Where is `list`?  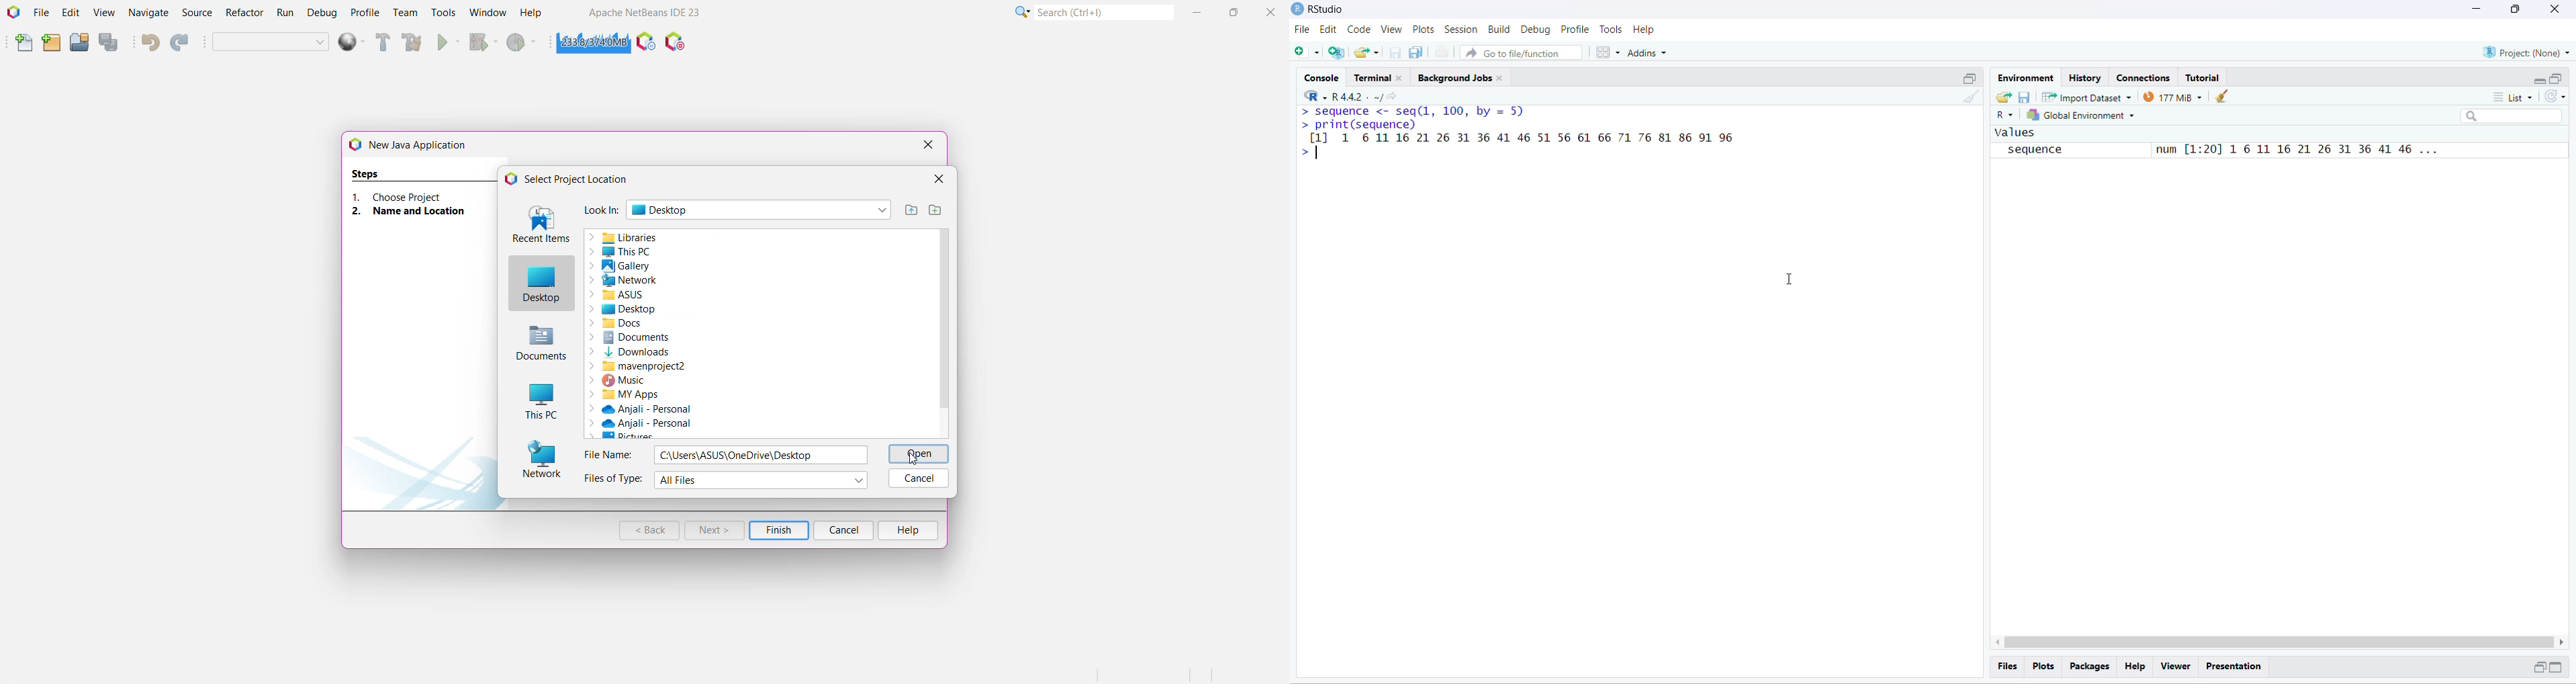
list is located at coordinates (2513, 97).